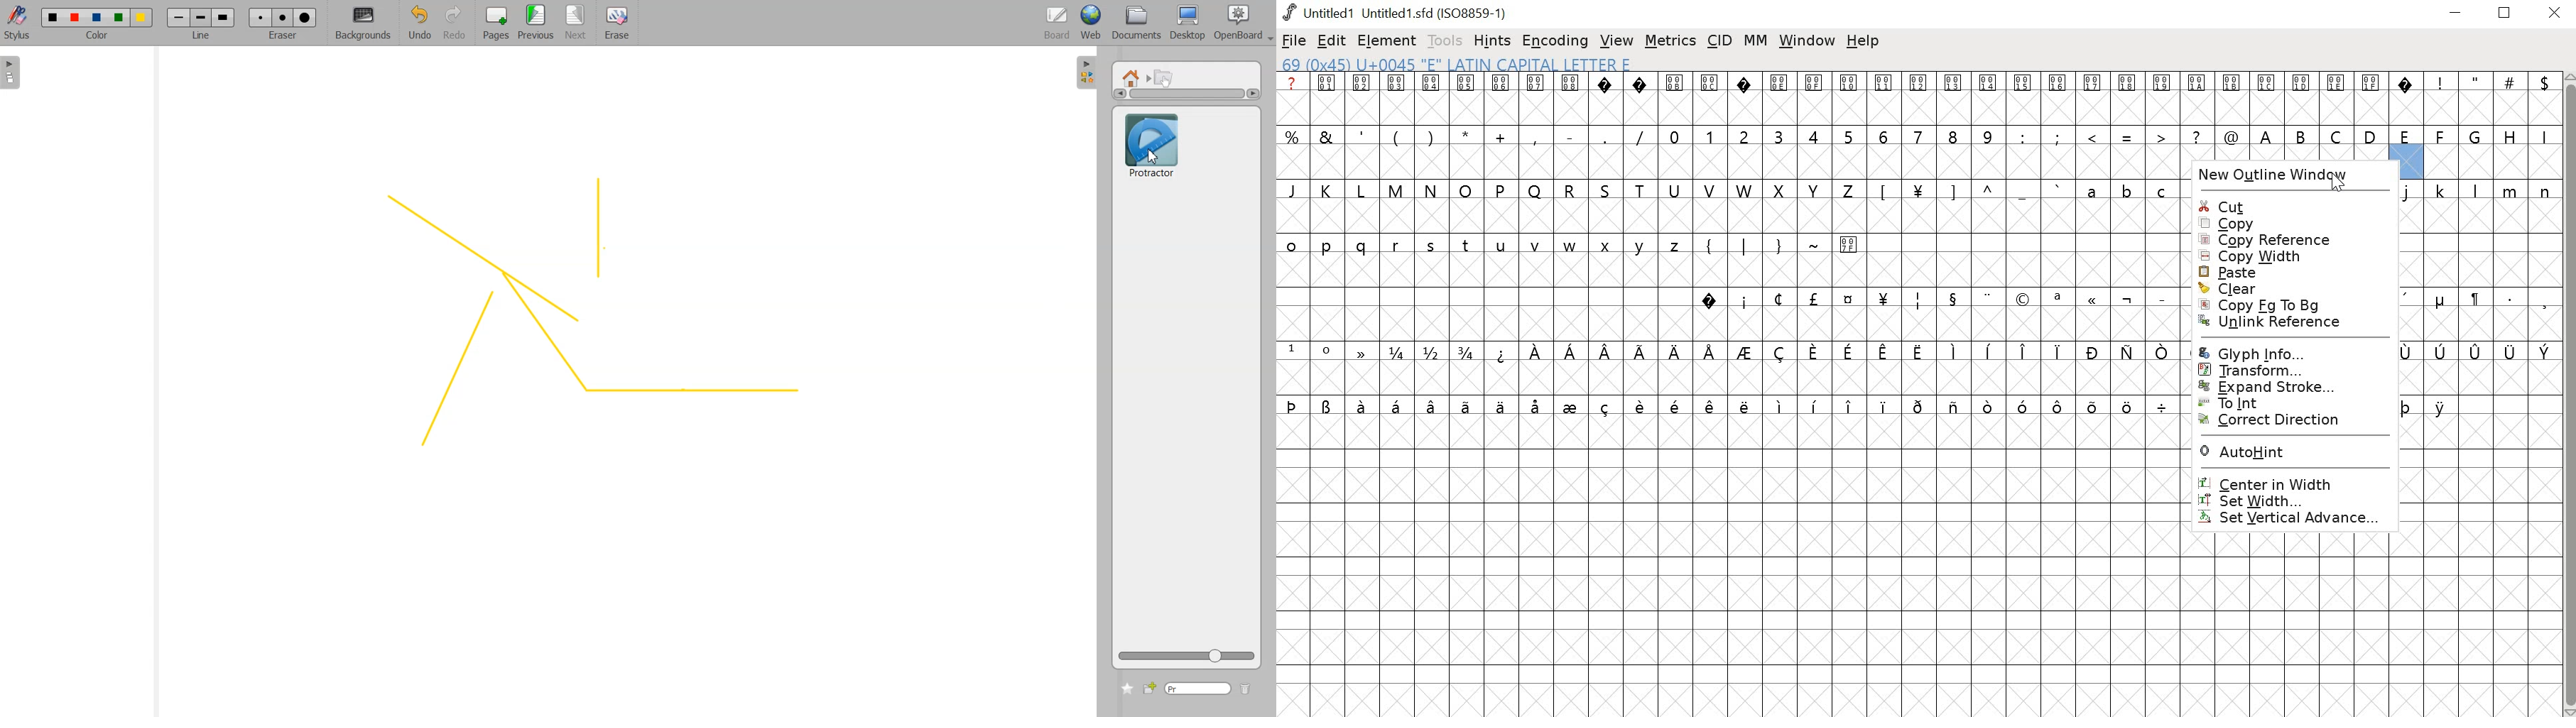 This screenshot has width=2576, height=728. I want to click on Web, so click(1091, 23).